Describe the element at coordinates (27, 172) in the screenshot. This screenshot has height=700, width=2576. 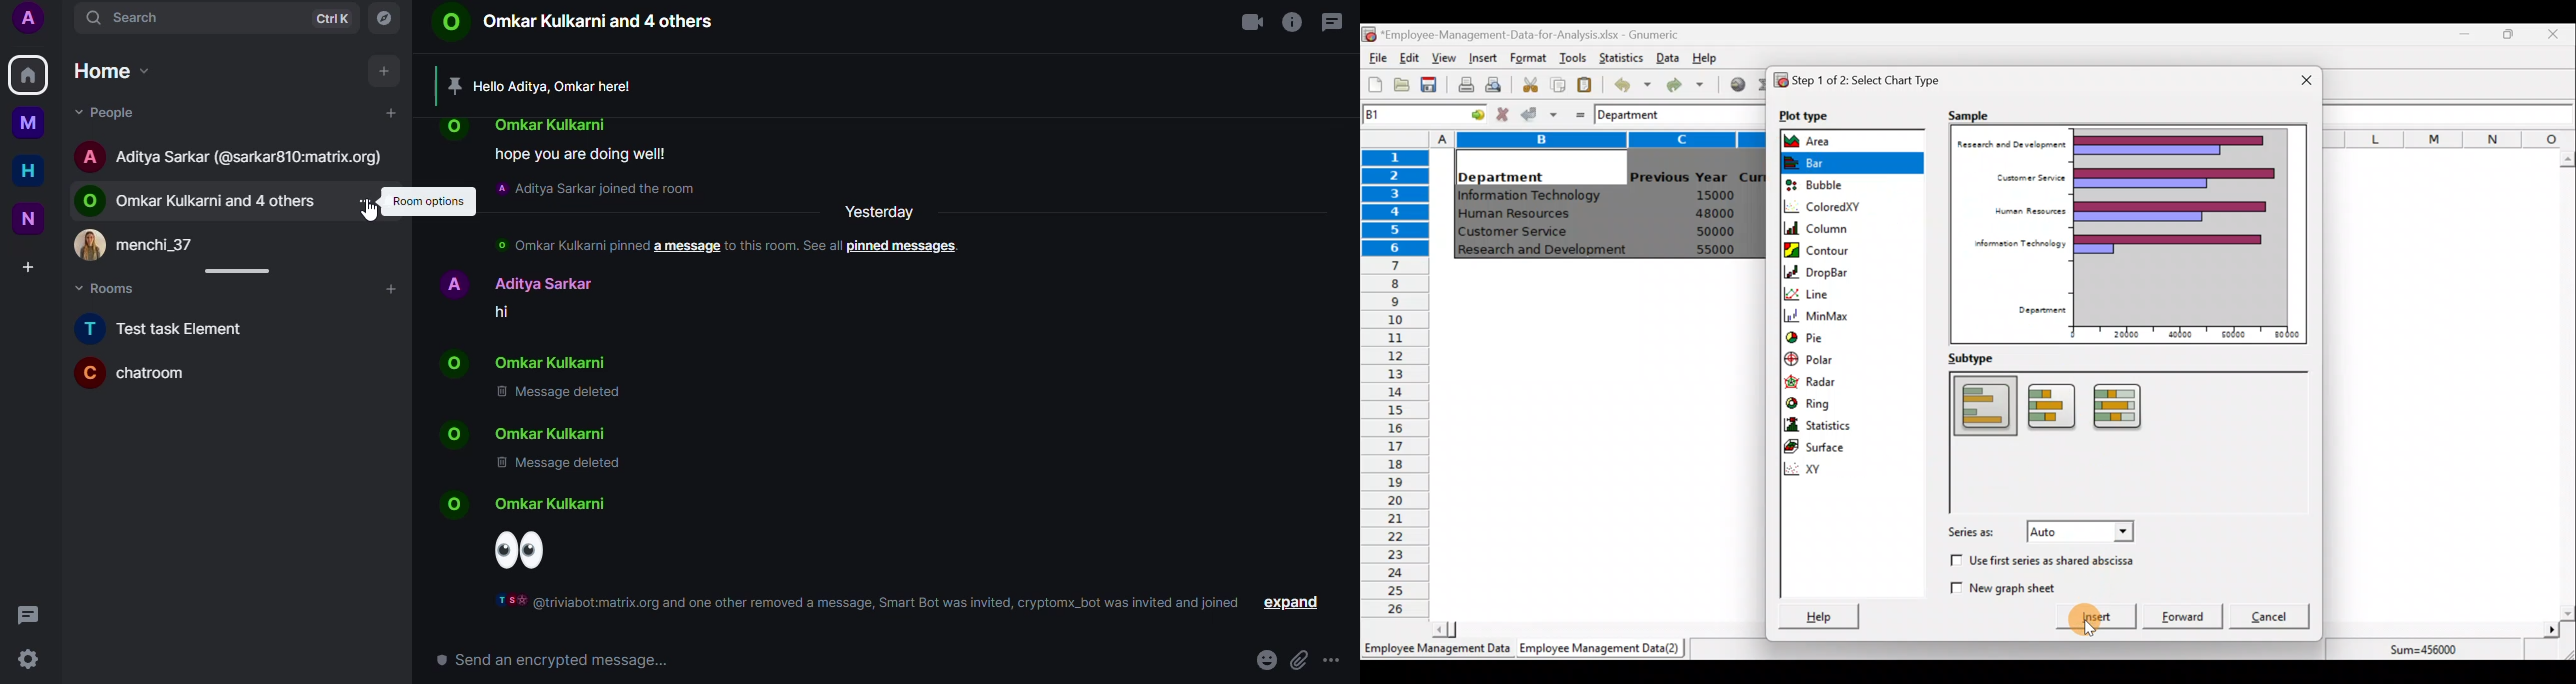
I see `home` at that location.